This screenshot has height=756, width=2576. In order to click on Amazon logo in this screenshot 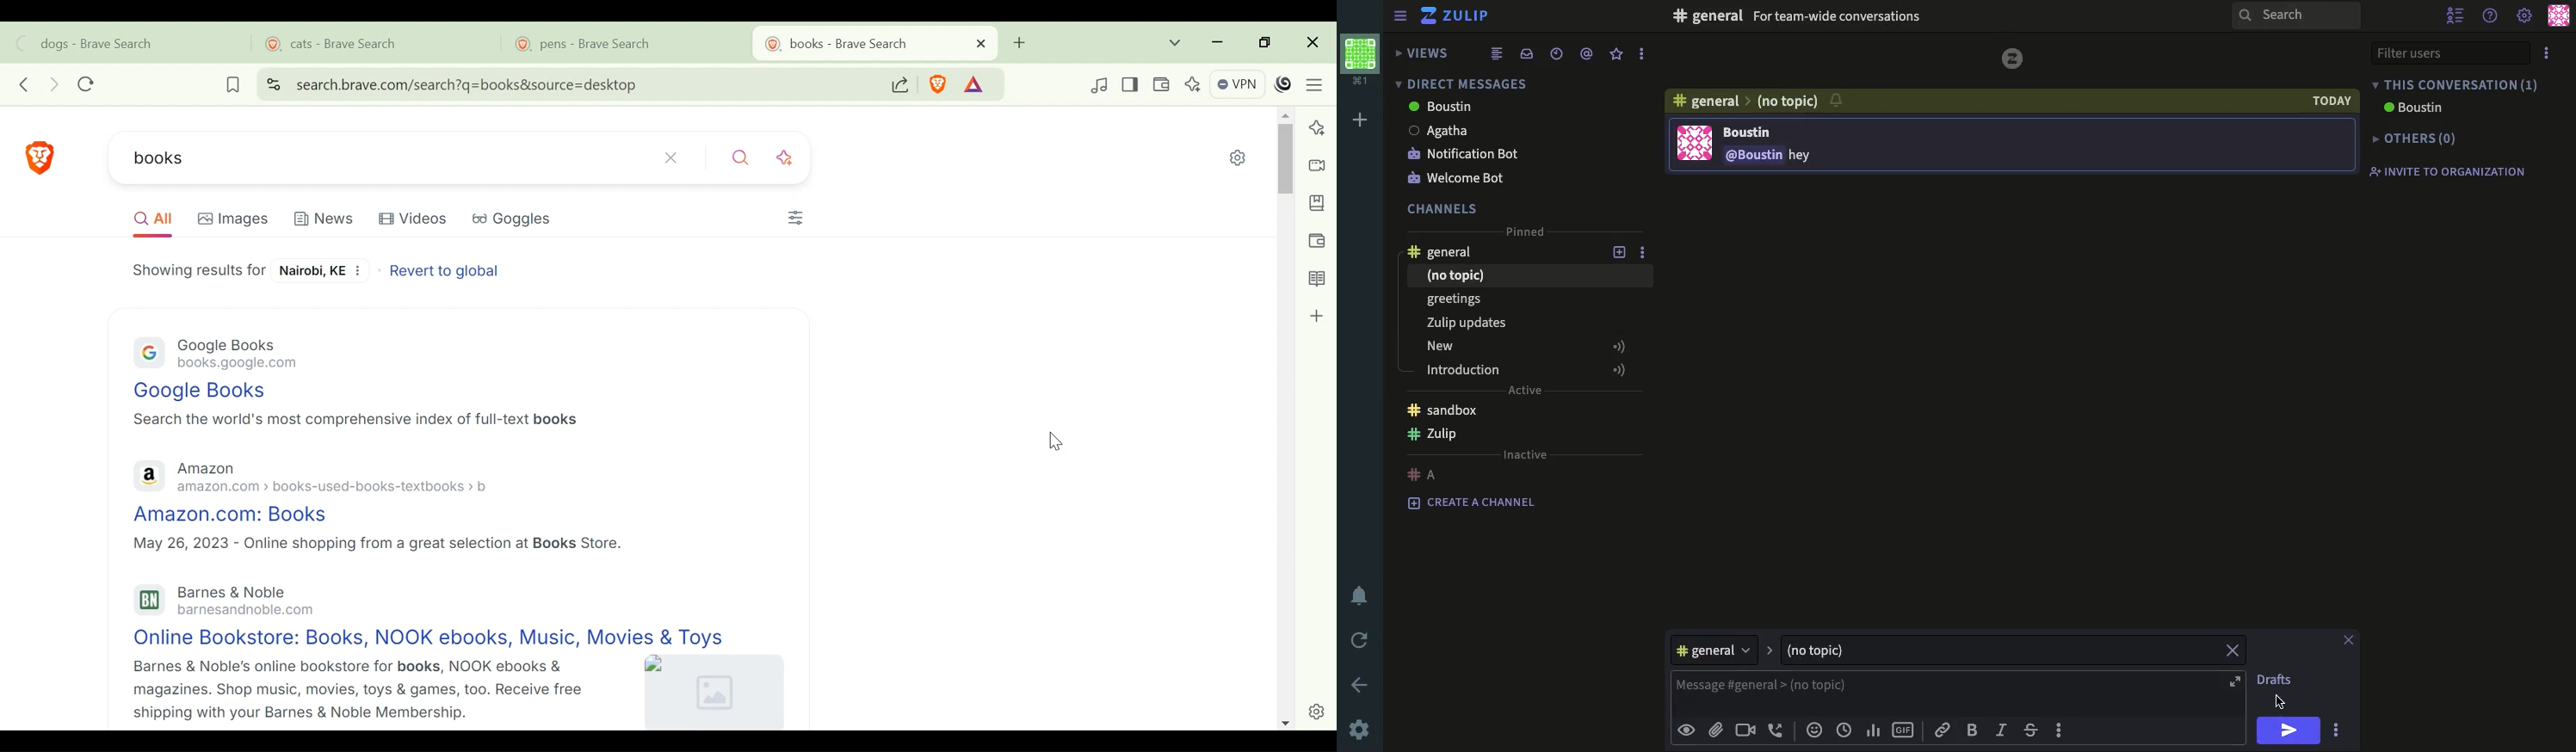, I will do `click(148, 477)`.